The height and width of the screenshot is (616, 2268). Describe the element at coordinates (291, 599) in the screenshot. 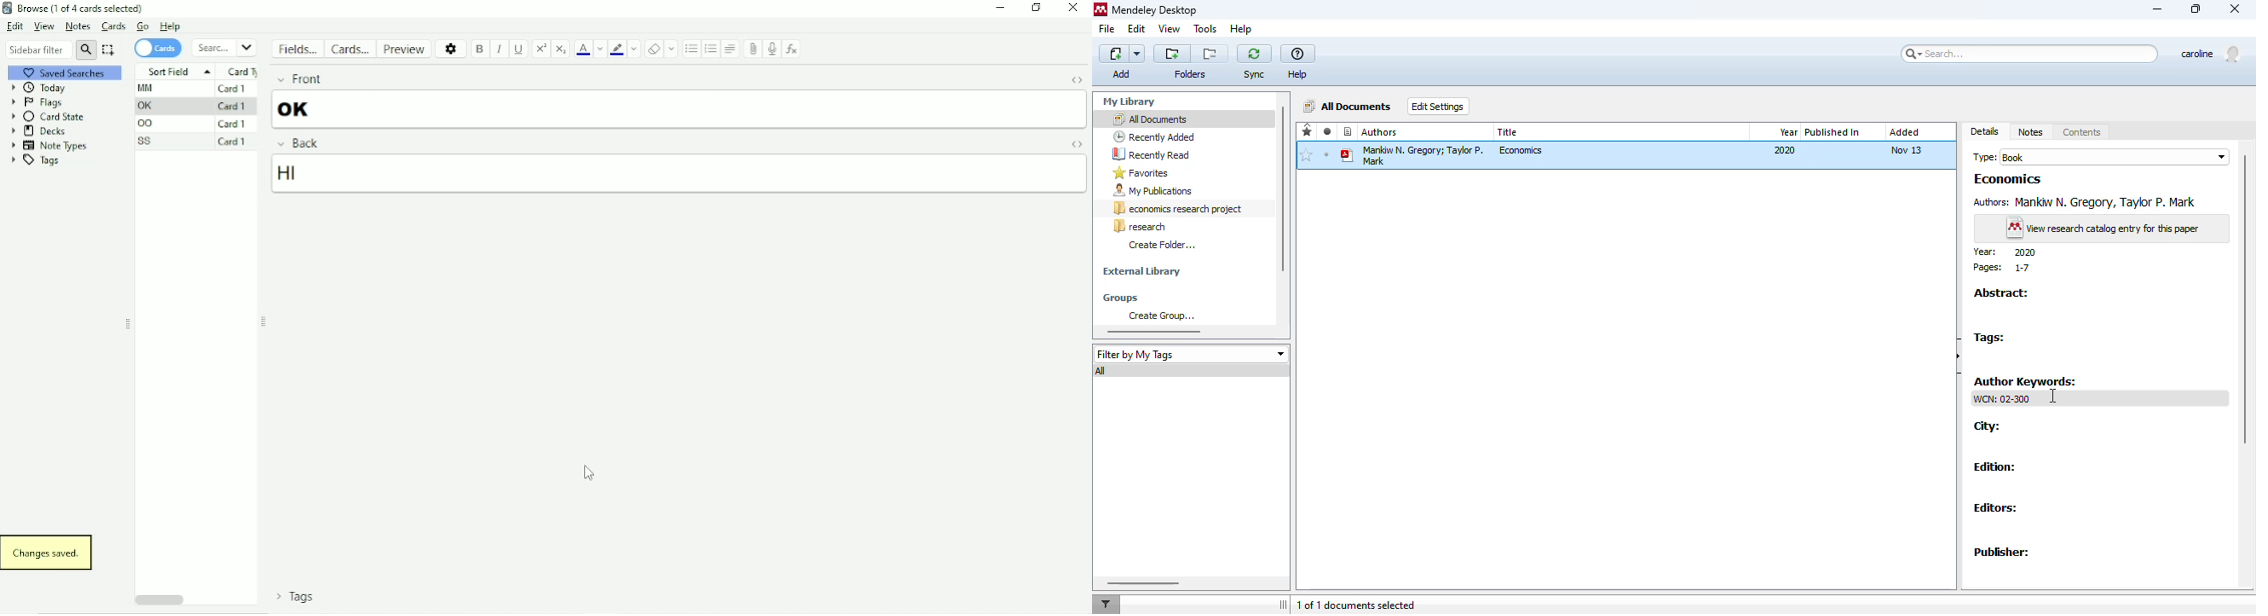

I see `Tags` at that location.